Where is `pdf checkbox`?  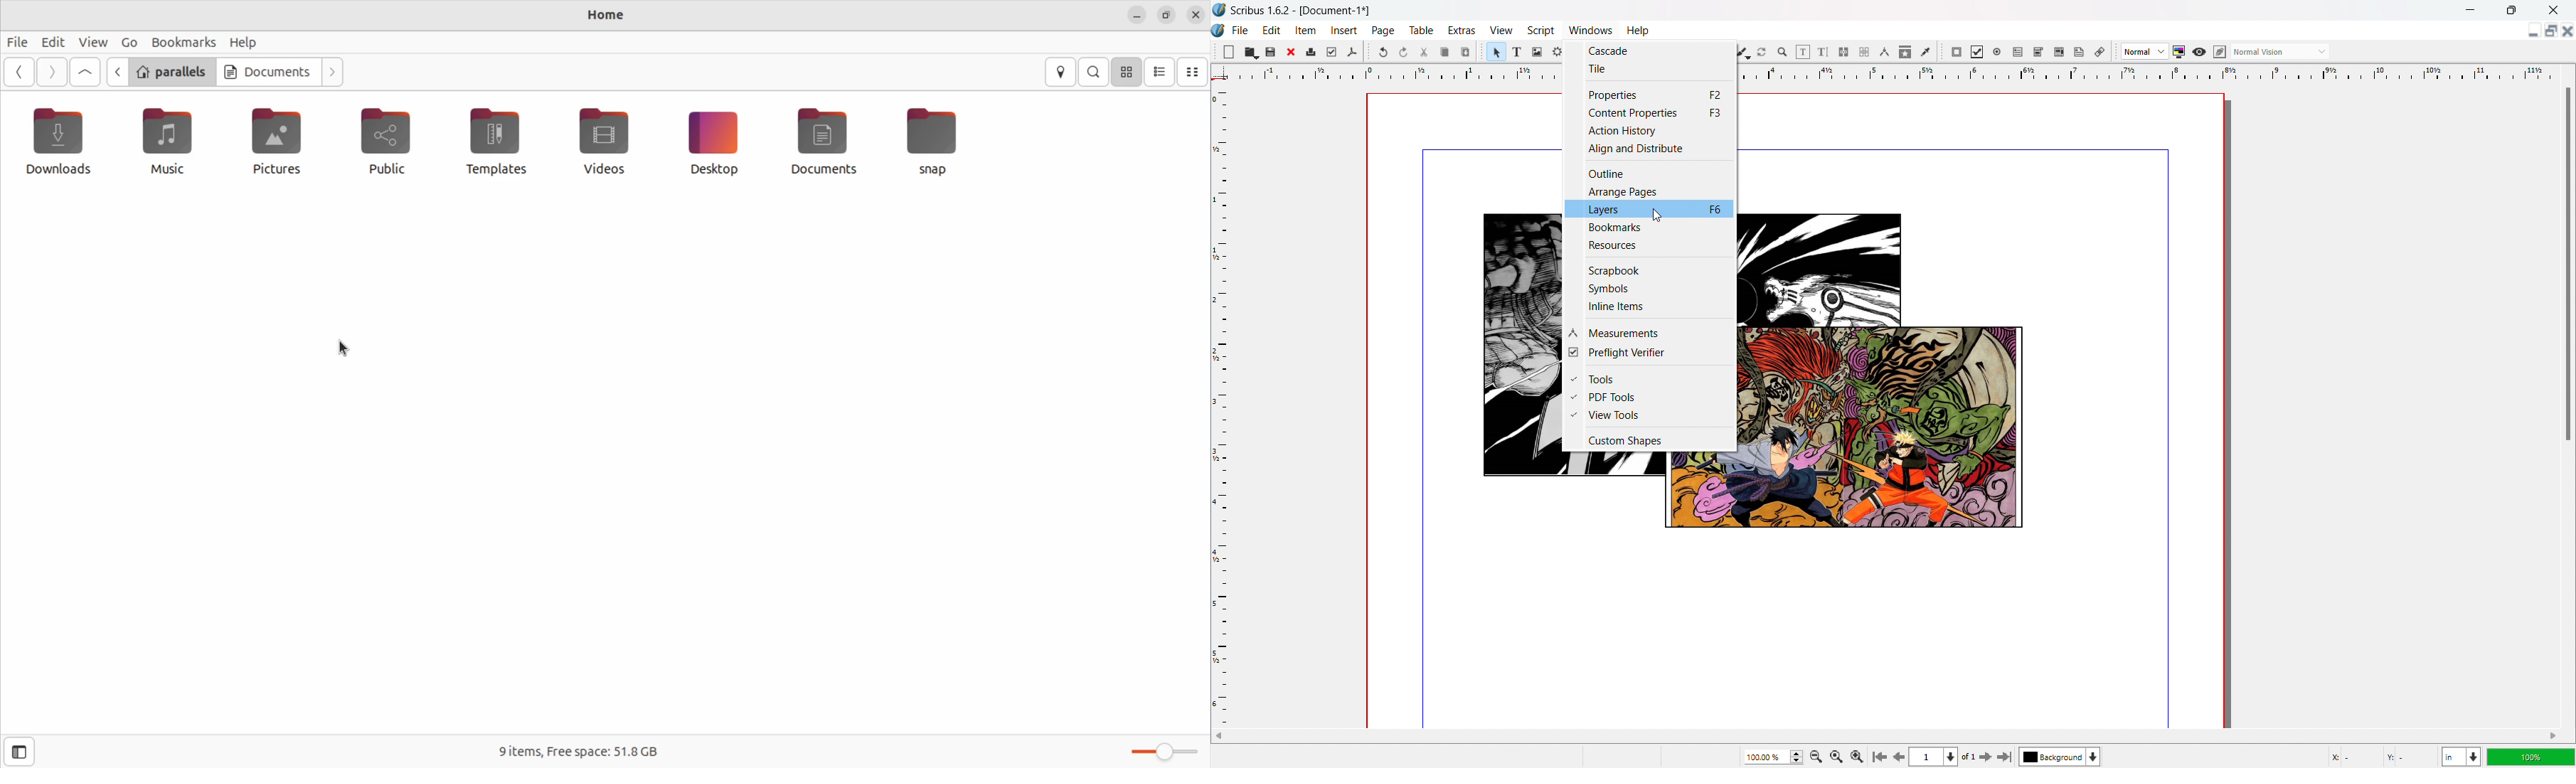
pdf checkbox is located at coordinates (1977, 52).